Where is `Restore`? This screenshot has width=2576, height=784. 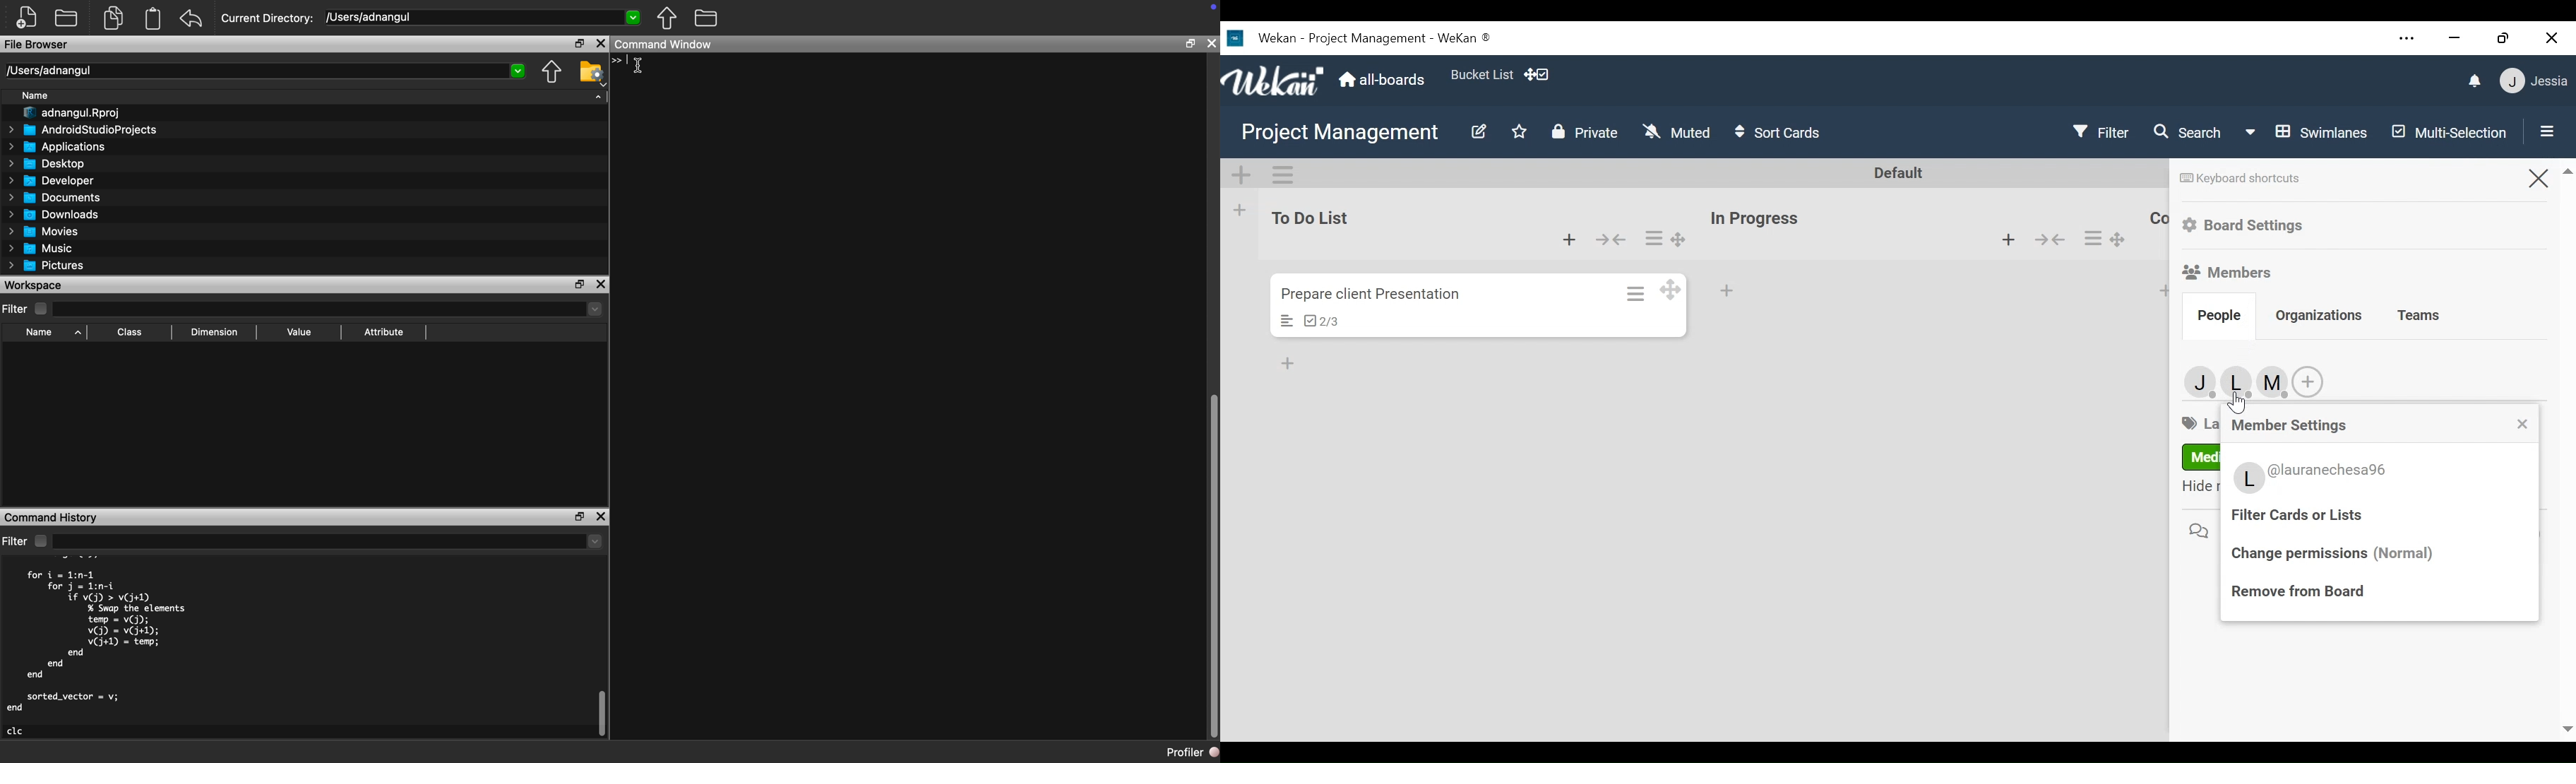
Restore is located at coordinates (2503, 37).